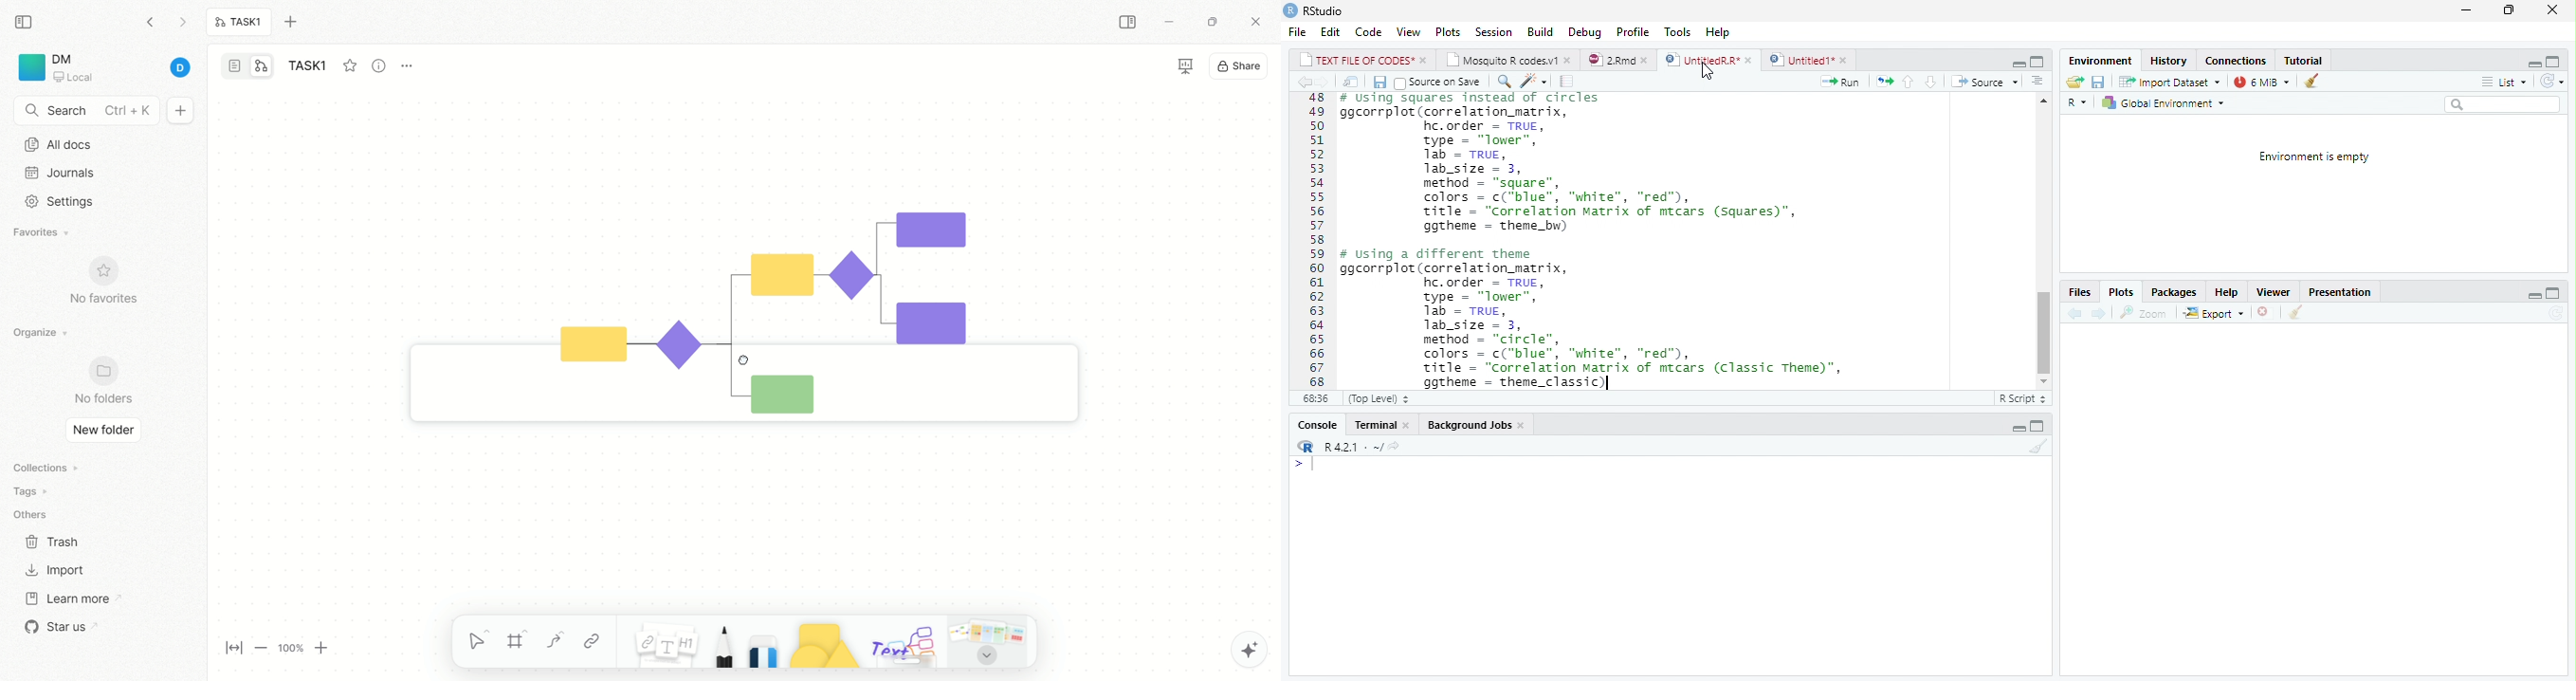  I want to click on compile report, so click(1569, 83).